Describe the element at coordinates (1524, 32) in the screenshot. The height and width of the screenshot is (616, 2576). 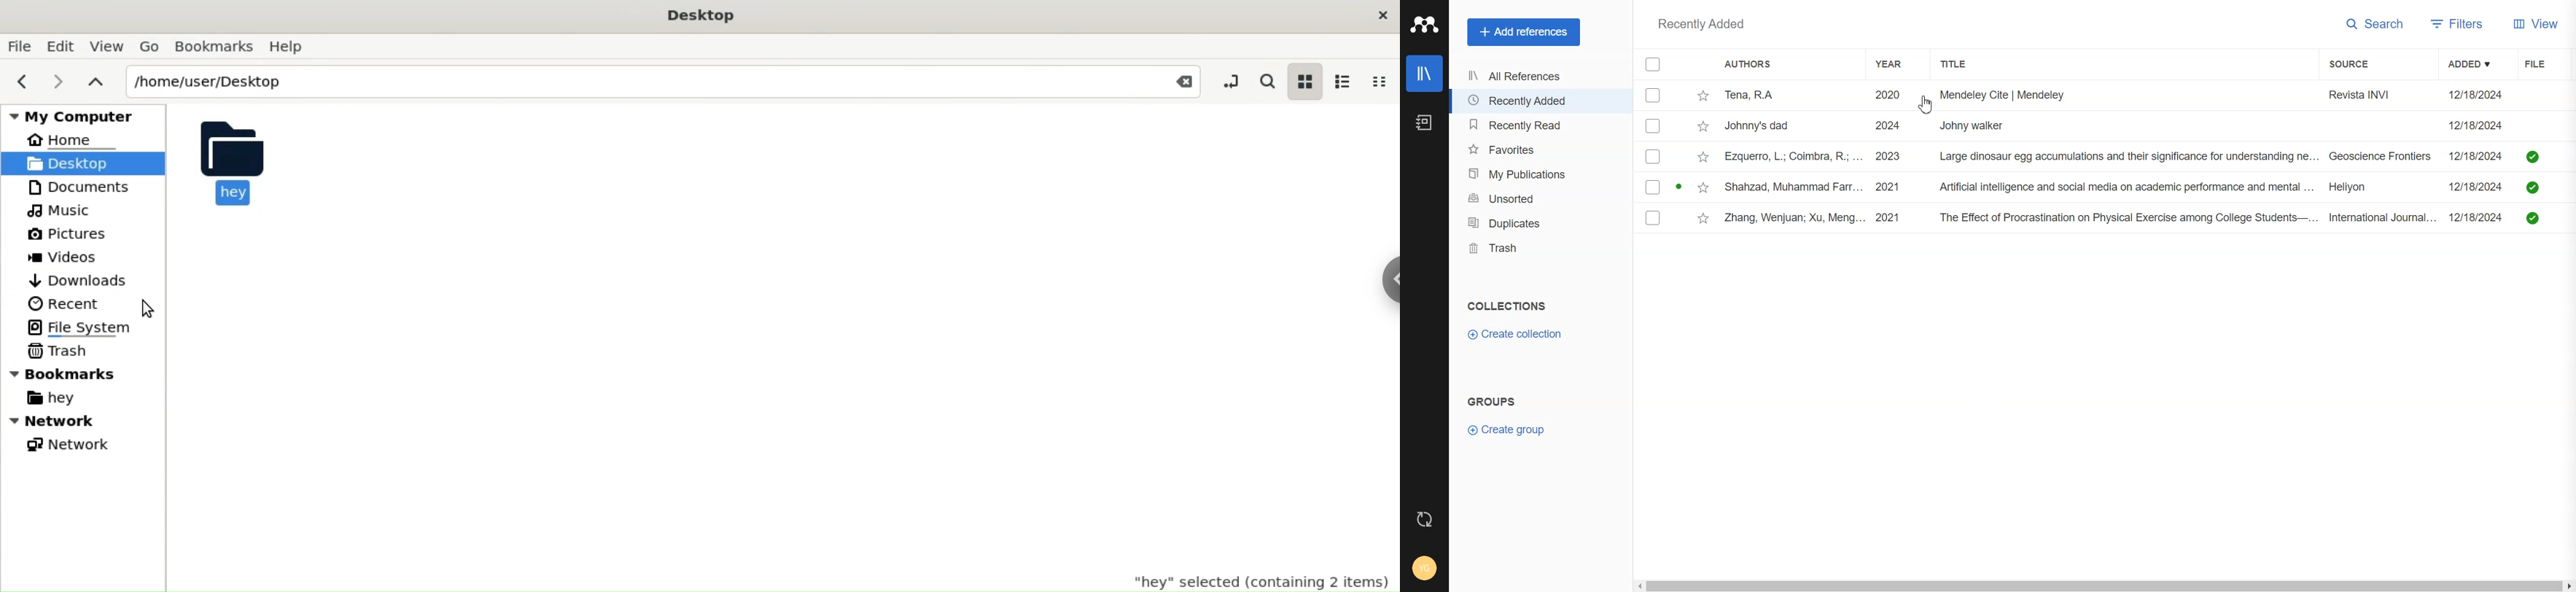
I see `Add References` at that location.